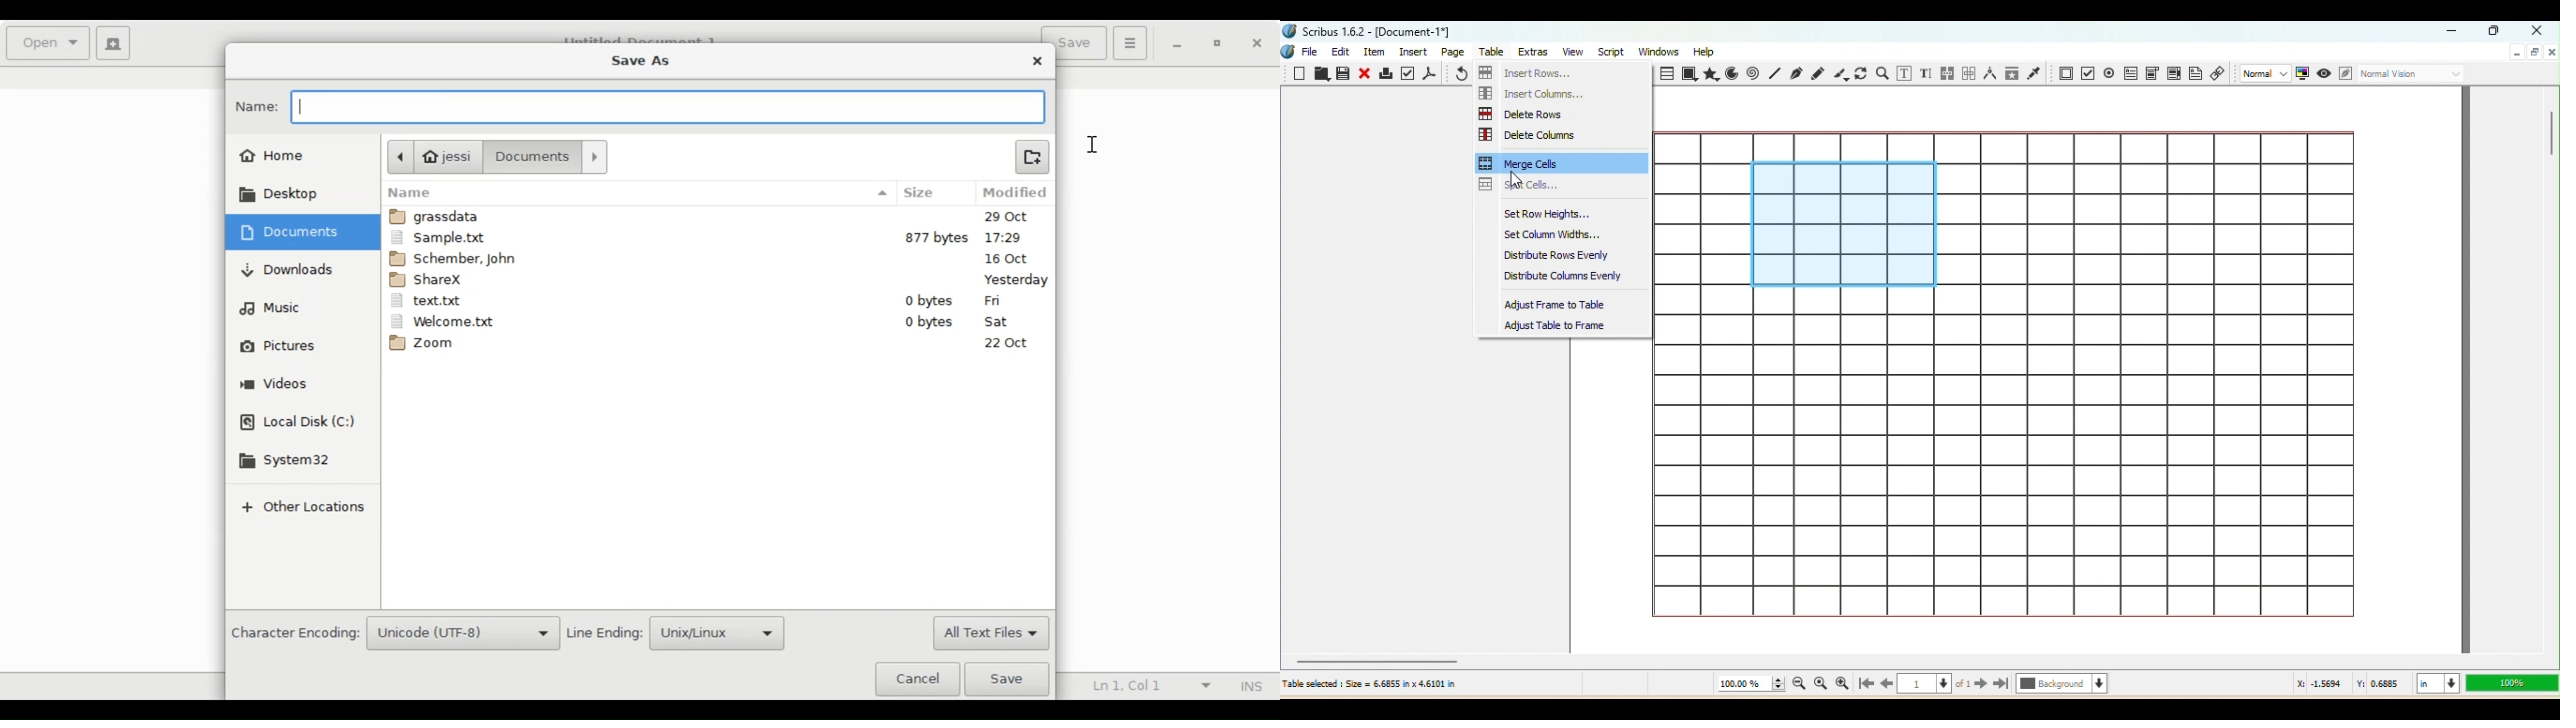 The width and height of the screenshot is (2576, 728). What do you see at coordinates (2350, 685) in the screenshot?
I see `: 1.8413 Y: 1.5099` at bounding box center [2350, 685].